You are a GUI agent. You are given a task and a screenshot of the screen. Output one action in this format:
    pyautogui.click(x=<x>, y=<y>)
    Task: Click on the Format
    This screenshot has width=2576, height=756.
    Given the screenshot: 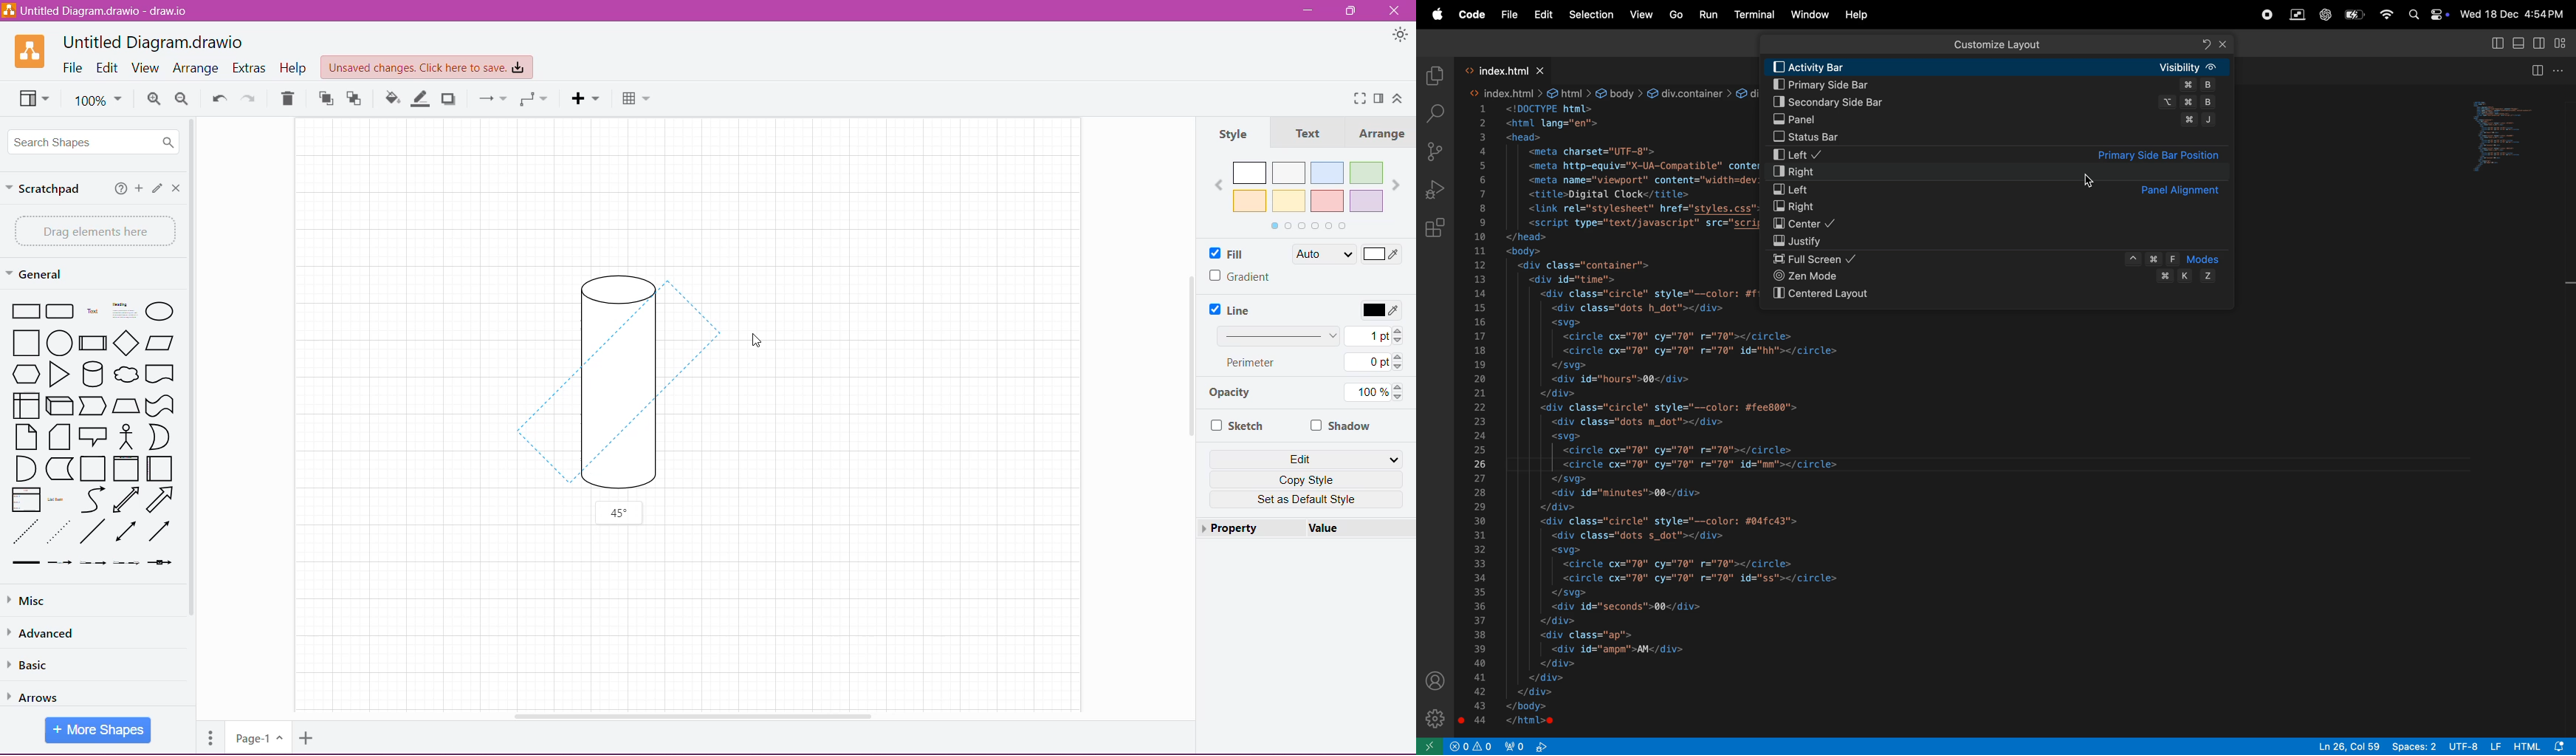 What is the action you would take?
    pyautogui.click(x=1378, y=100)
    